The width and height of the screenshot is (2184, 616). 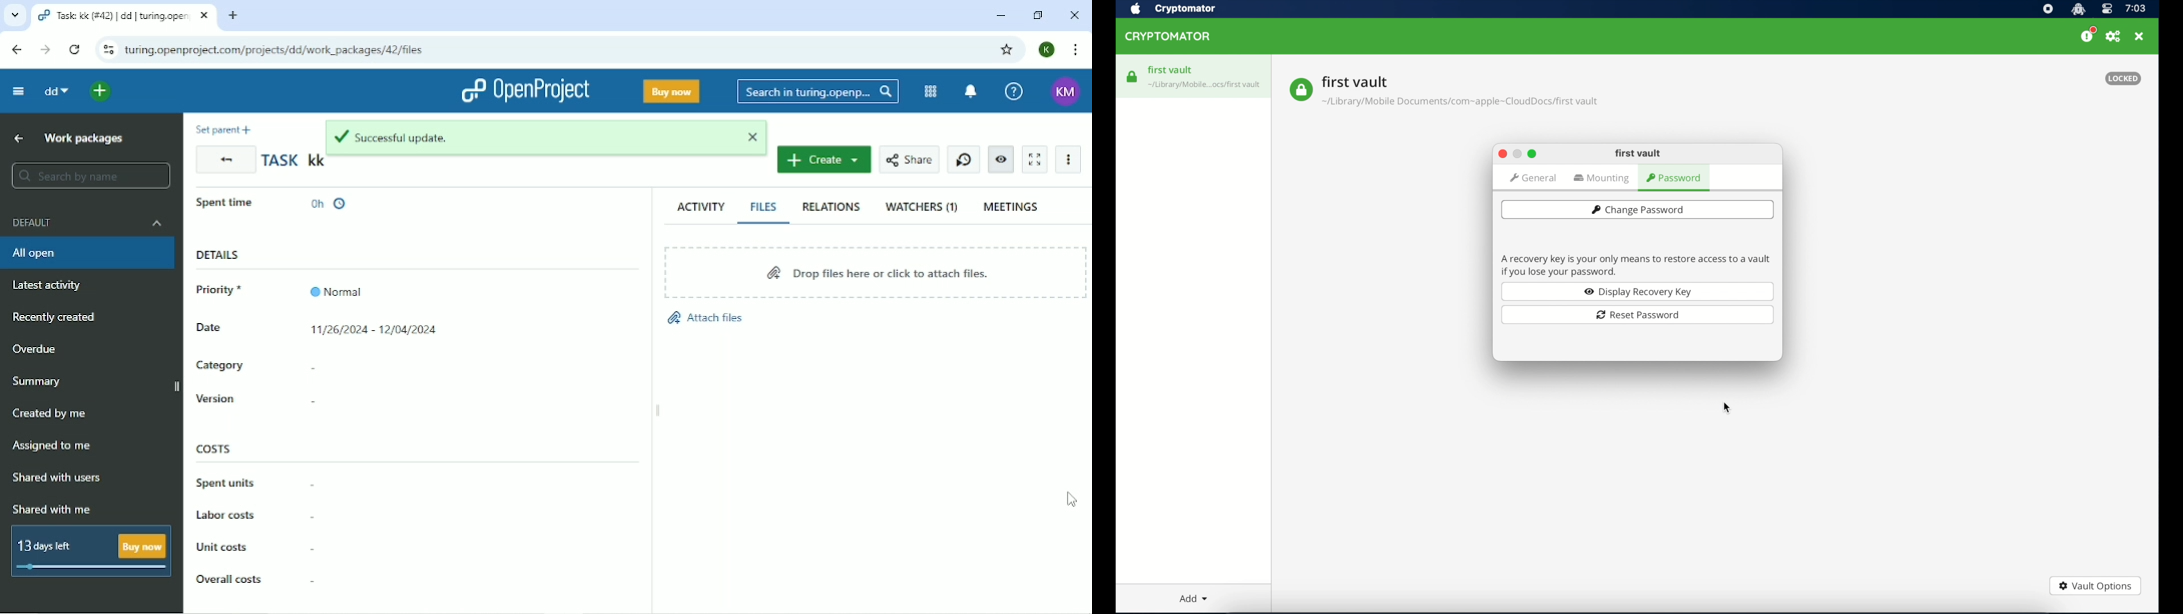 I want to click on FILES, so click(x=764, y=207).